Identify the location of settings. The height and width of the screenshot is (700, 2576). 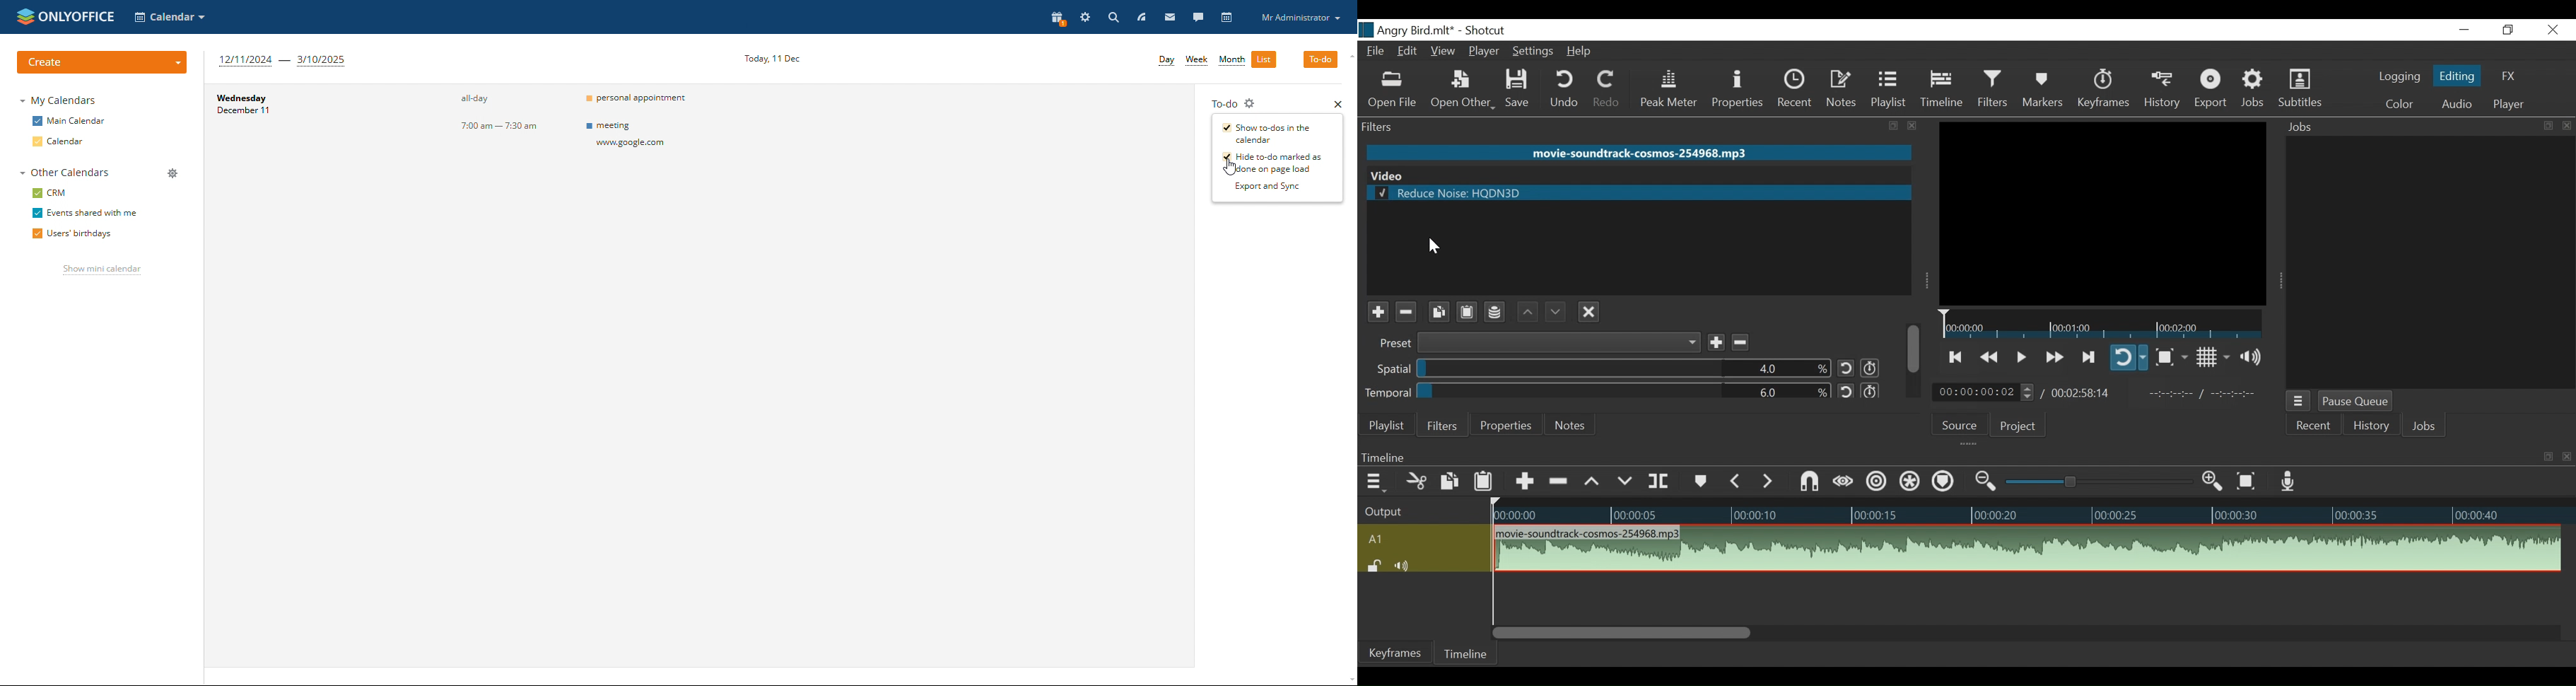
(1086, 18).